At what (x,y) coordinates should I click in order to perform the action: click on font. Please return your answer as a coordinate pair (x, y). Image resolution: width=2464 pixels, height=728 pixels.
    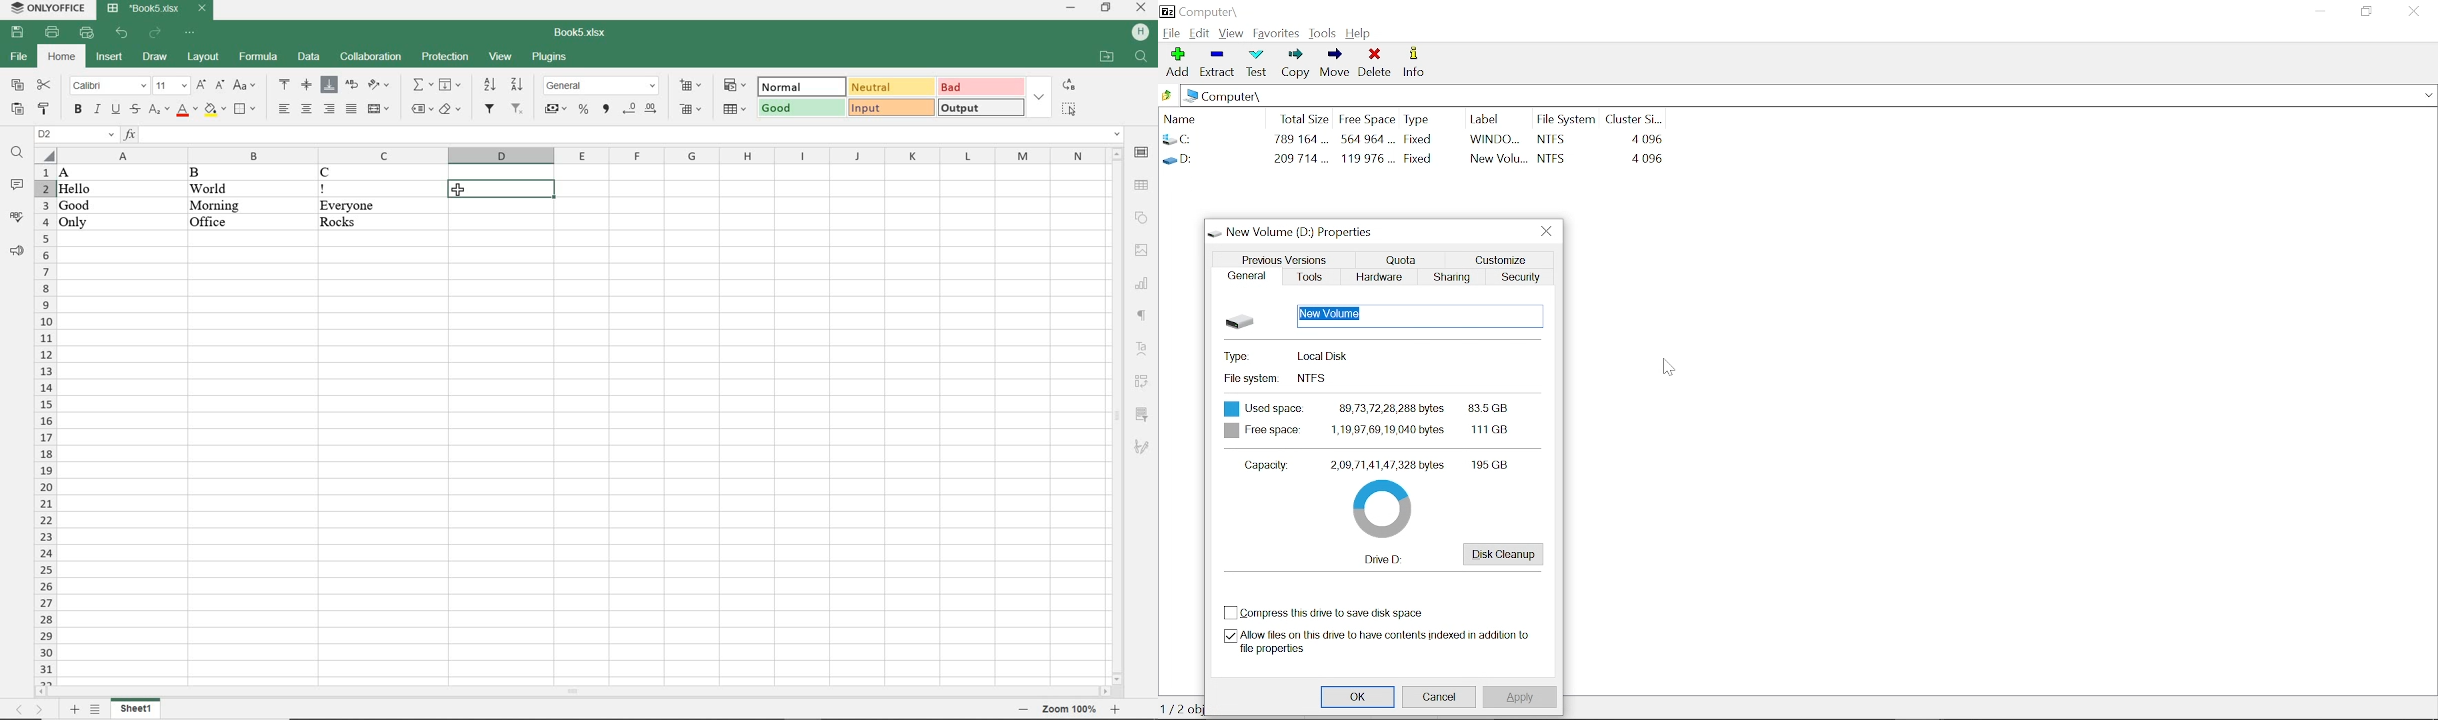
    Looking at the image, I should click on (108, 86).